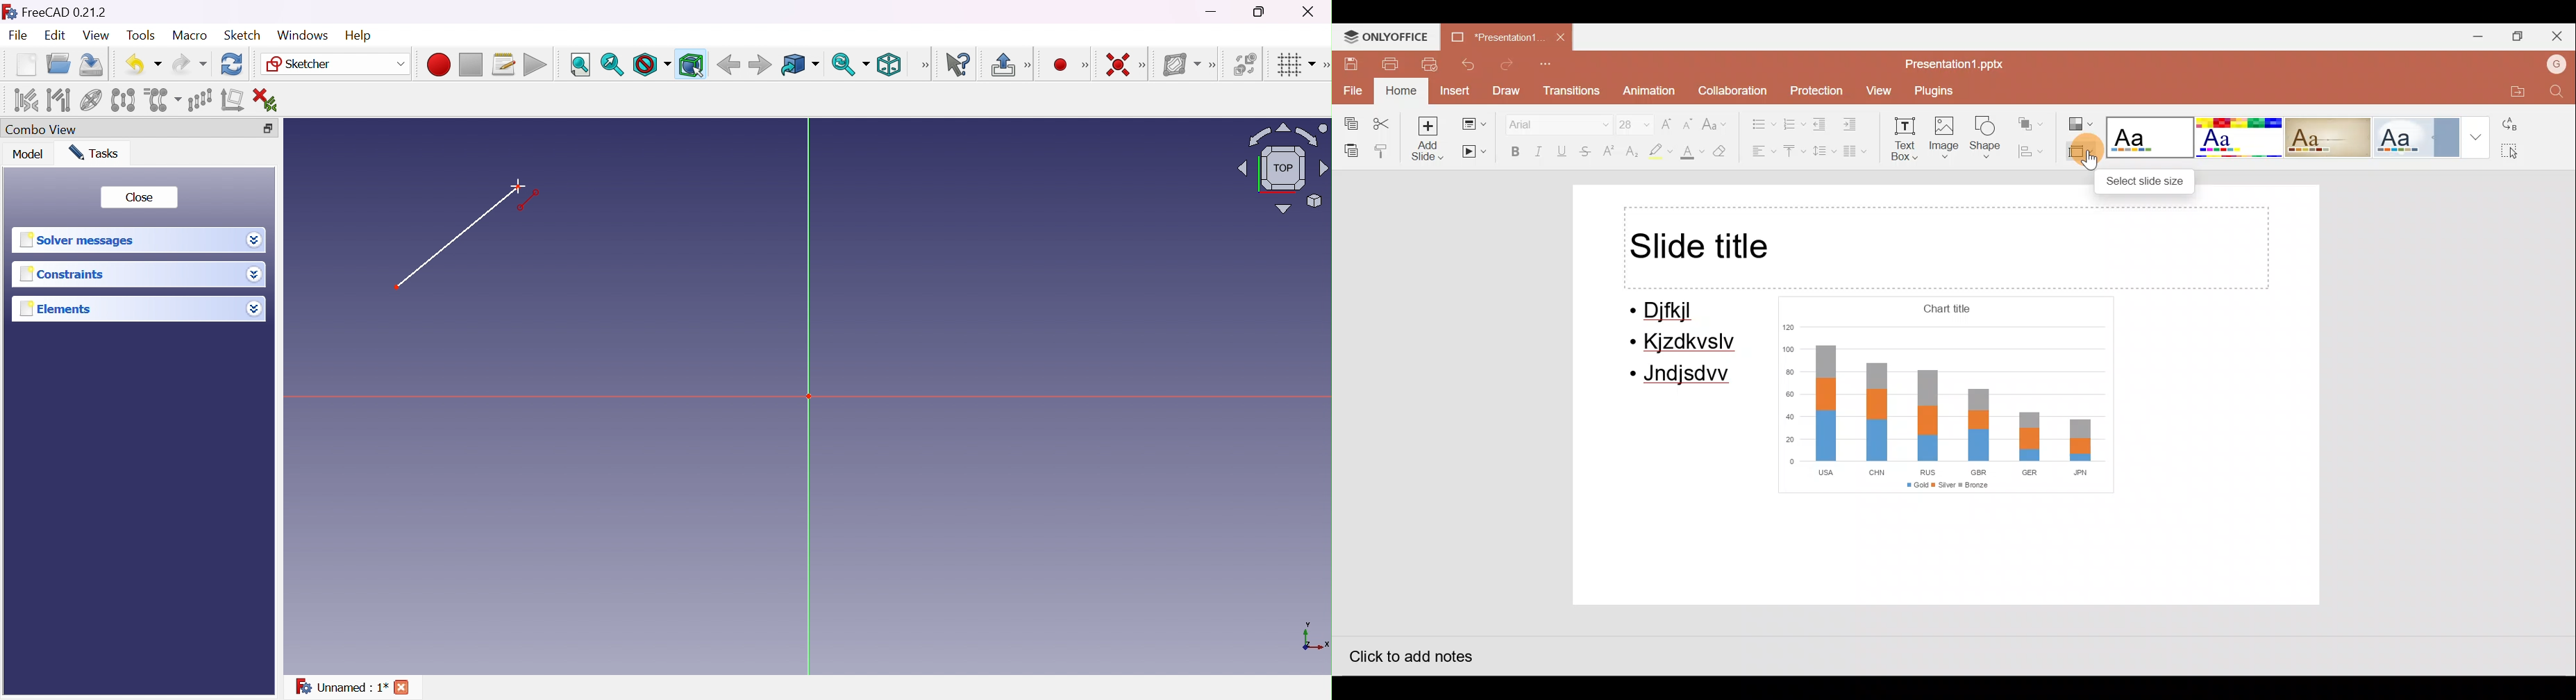 This screenshot has width=2576, height=700. Describe the element at coordinates (760, 66) in the screenshot. I see `Forward` at that location.